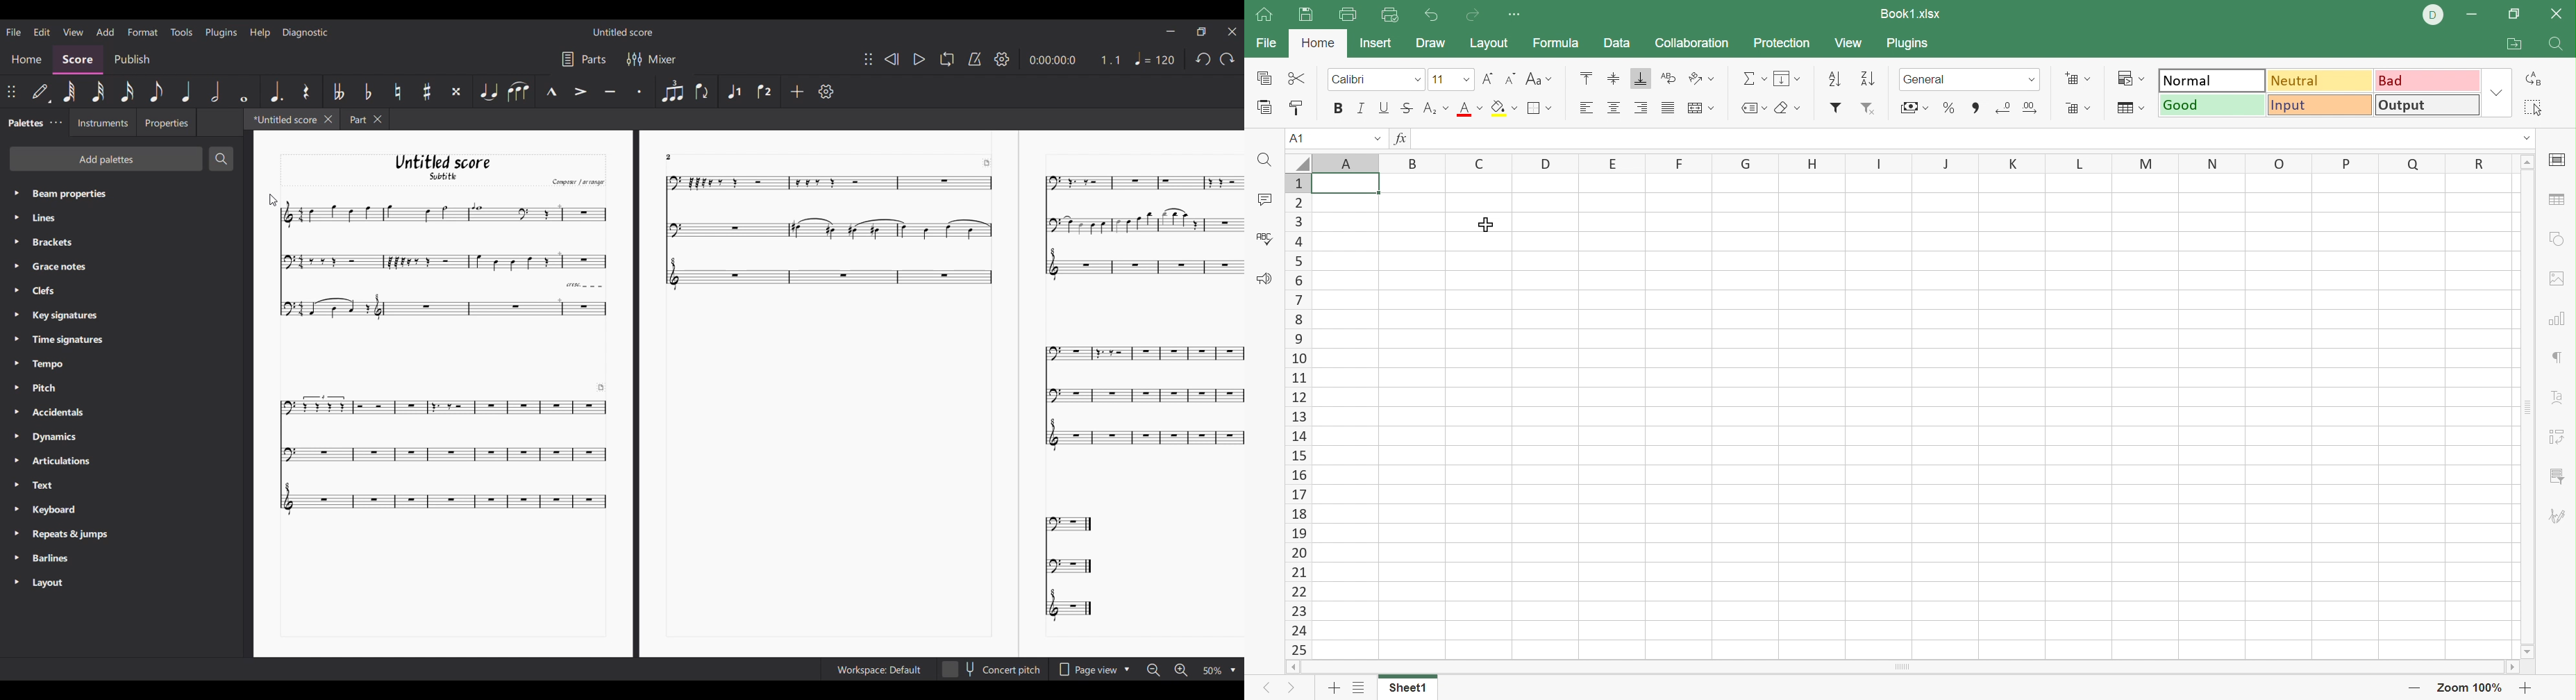  What do you see at coordinates (1559, 42) in the screenshot?
I see `Formula` at bounding box center [1559, 42].